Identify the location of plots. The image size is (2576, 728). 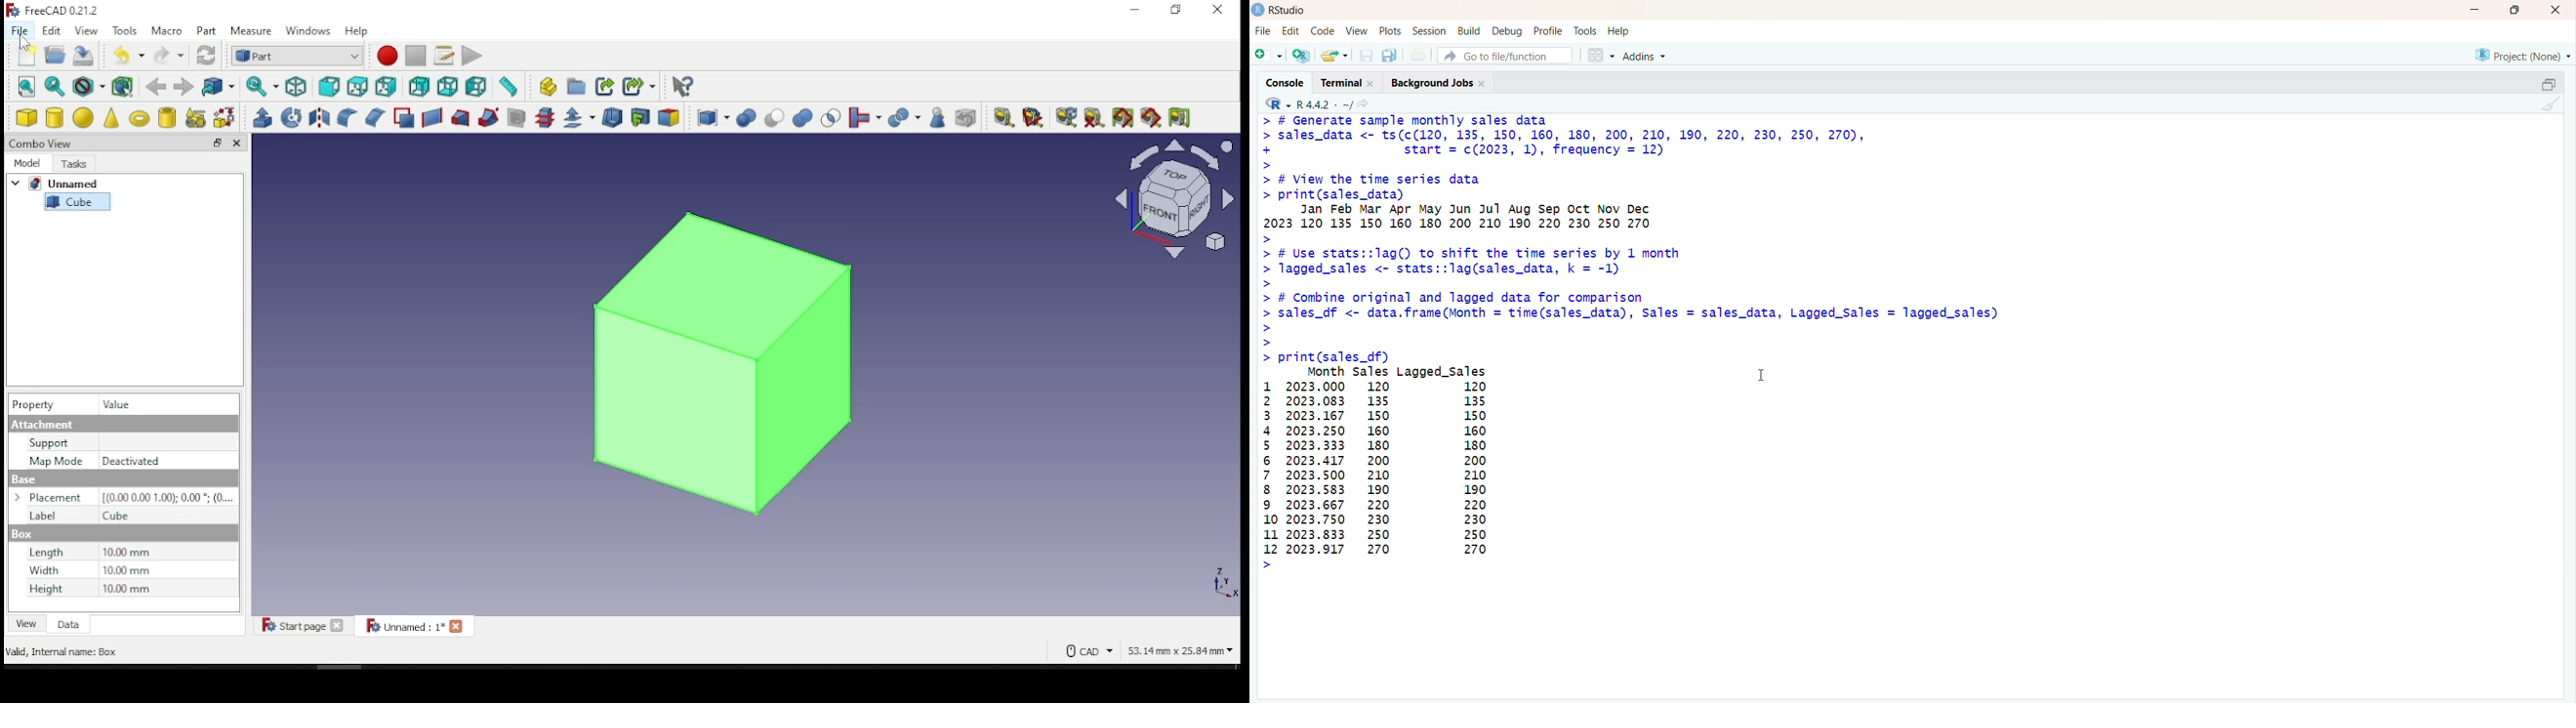
(1392, 30).